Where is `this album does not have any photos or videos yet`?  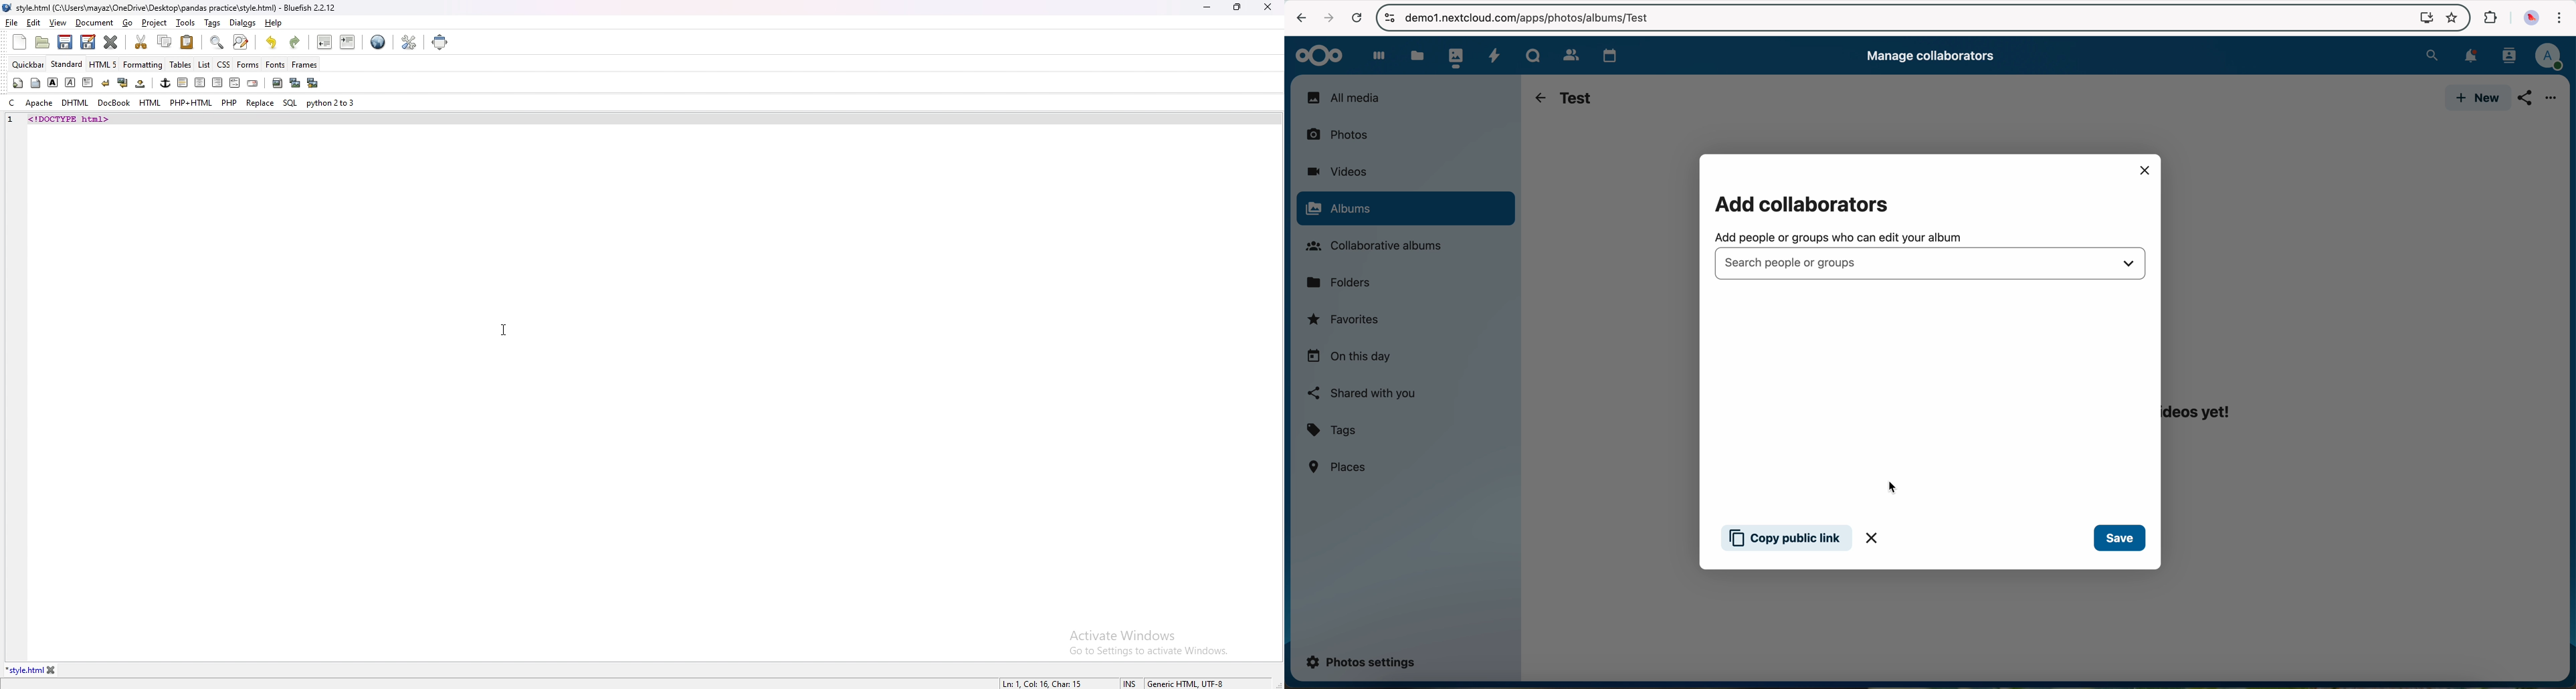 this album does not have any photos or videos yet is located at coordinates (2207, 381).